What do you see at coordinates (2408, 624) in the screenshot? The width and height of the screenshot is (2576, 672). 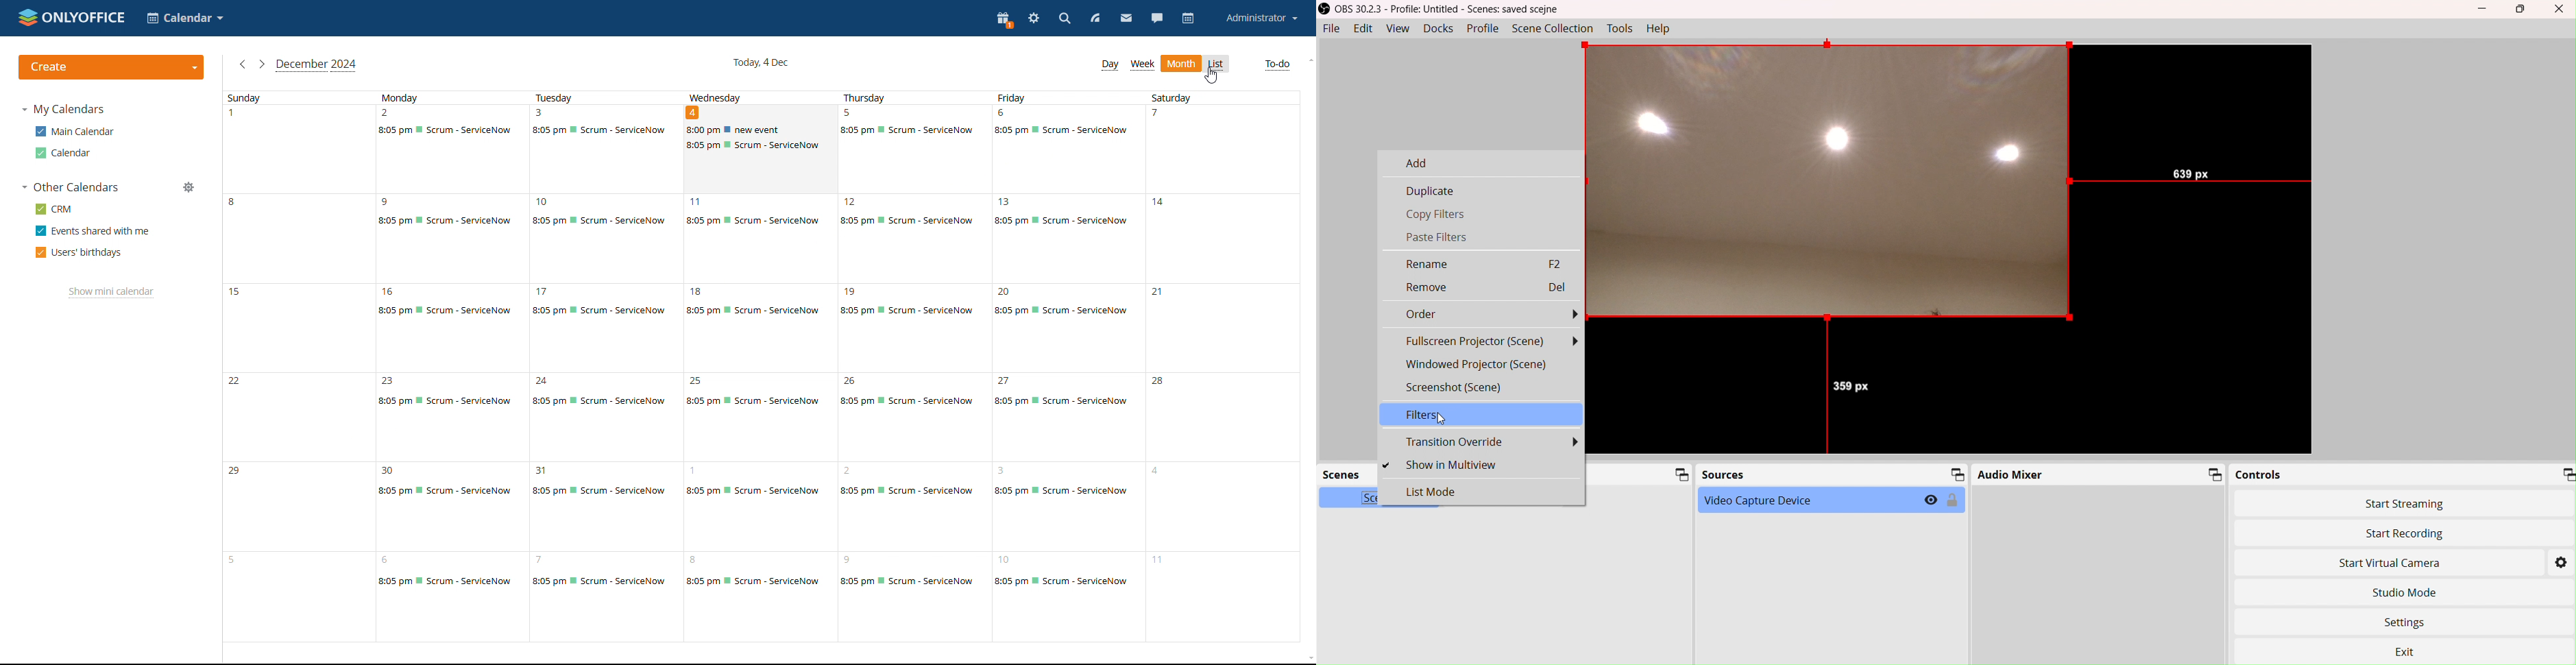 I see `Settings` at bounding box center [2408, 624].